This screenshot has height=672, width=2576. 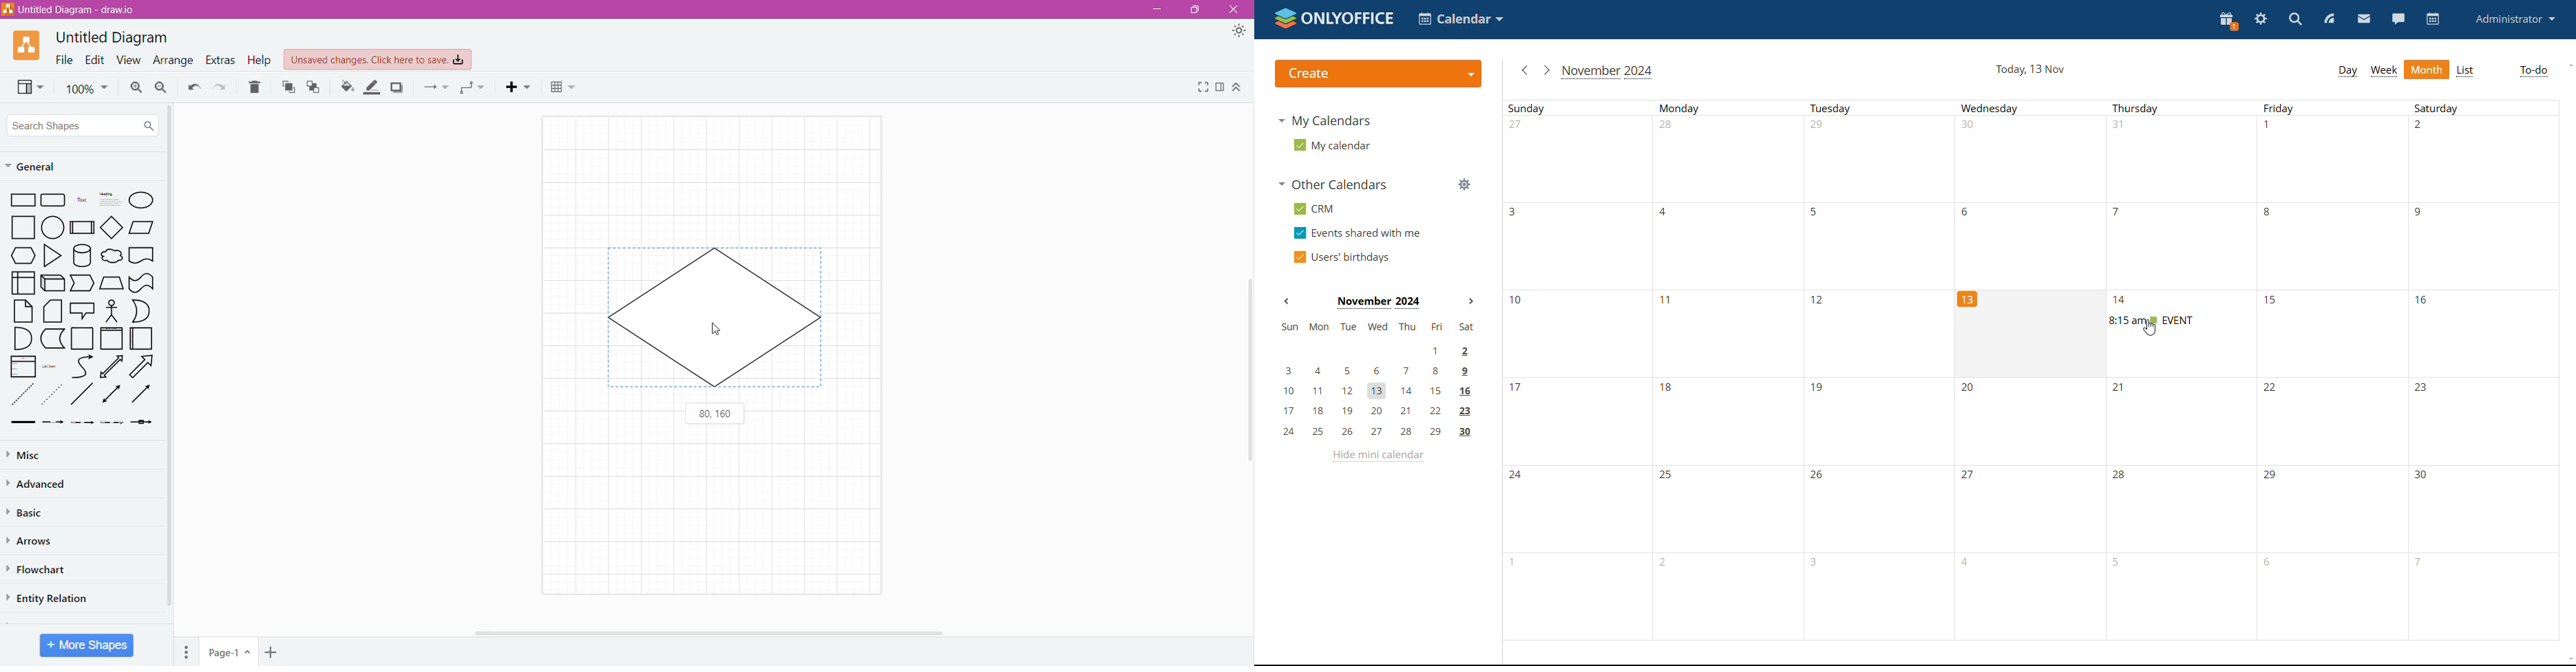 What do you see at coordinates (22, 423) in the screenshot?
I see `Link` at bounding box center [22, 423].